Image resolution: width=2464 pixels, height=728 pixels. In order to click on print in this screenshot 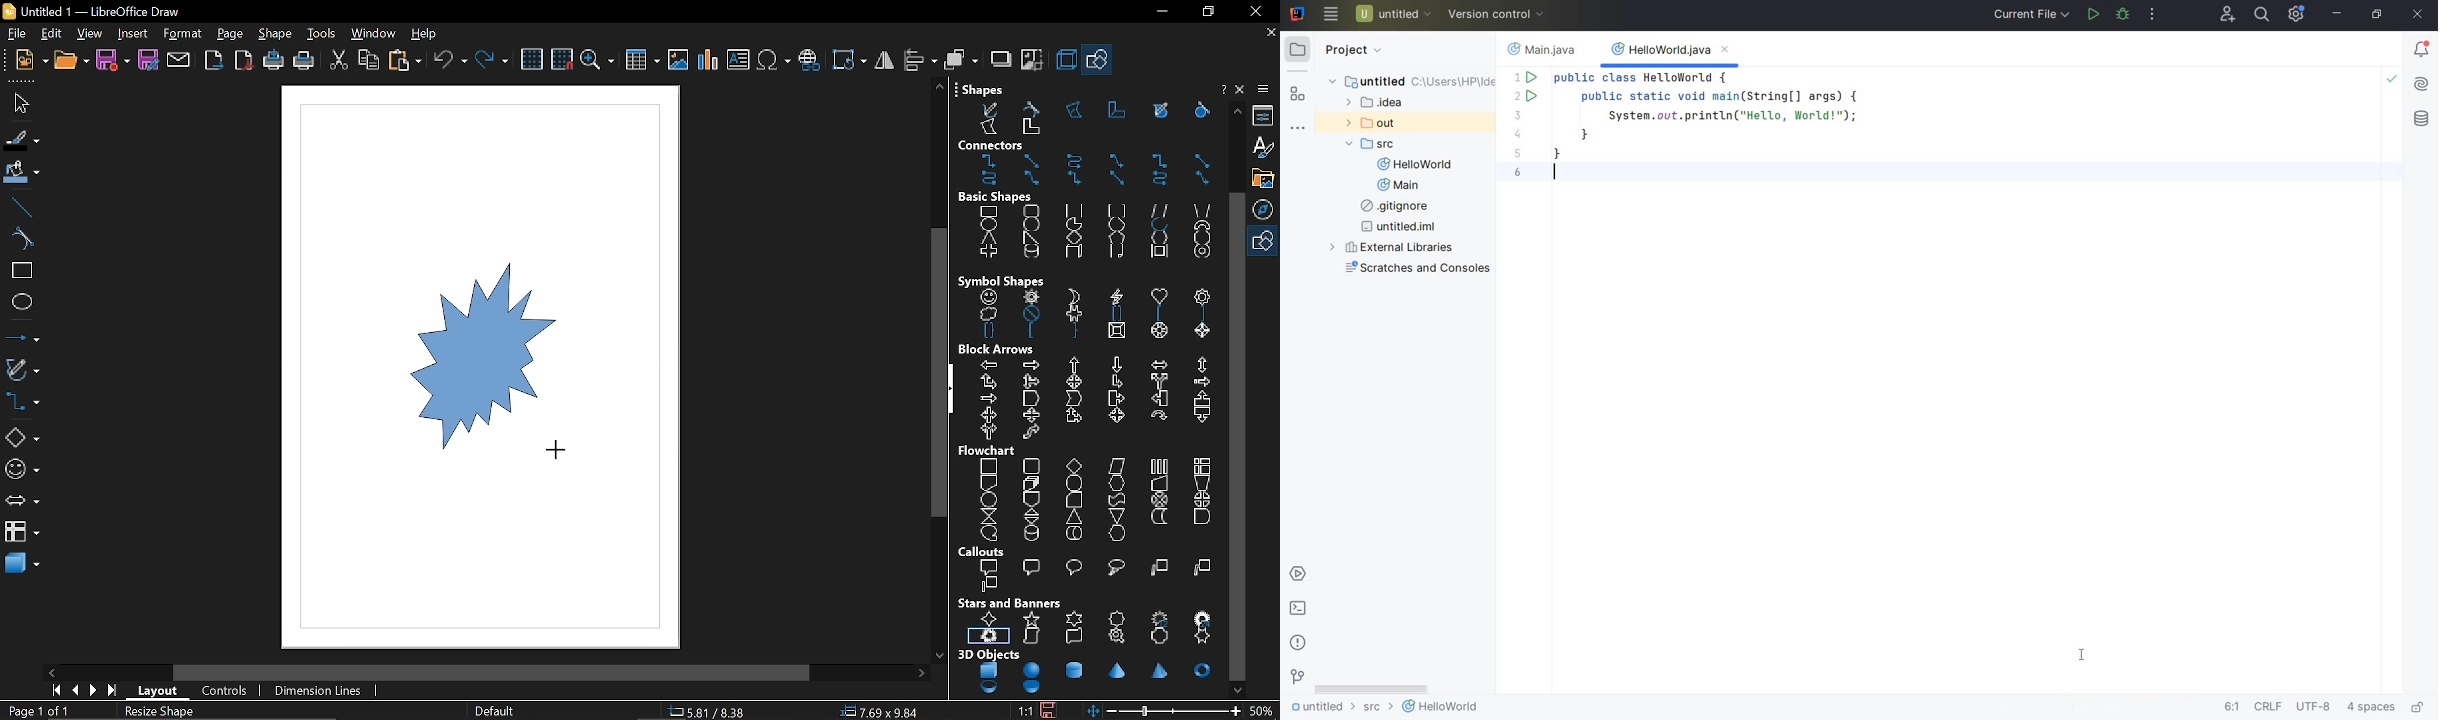, I will do `click(302, 61)`.